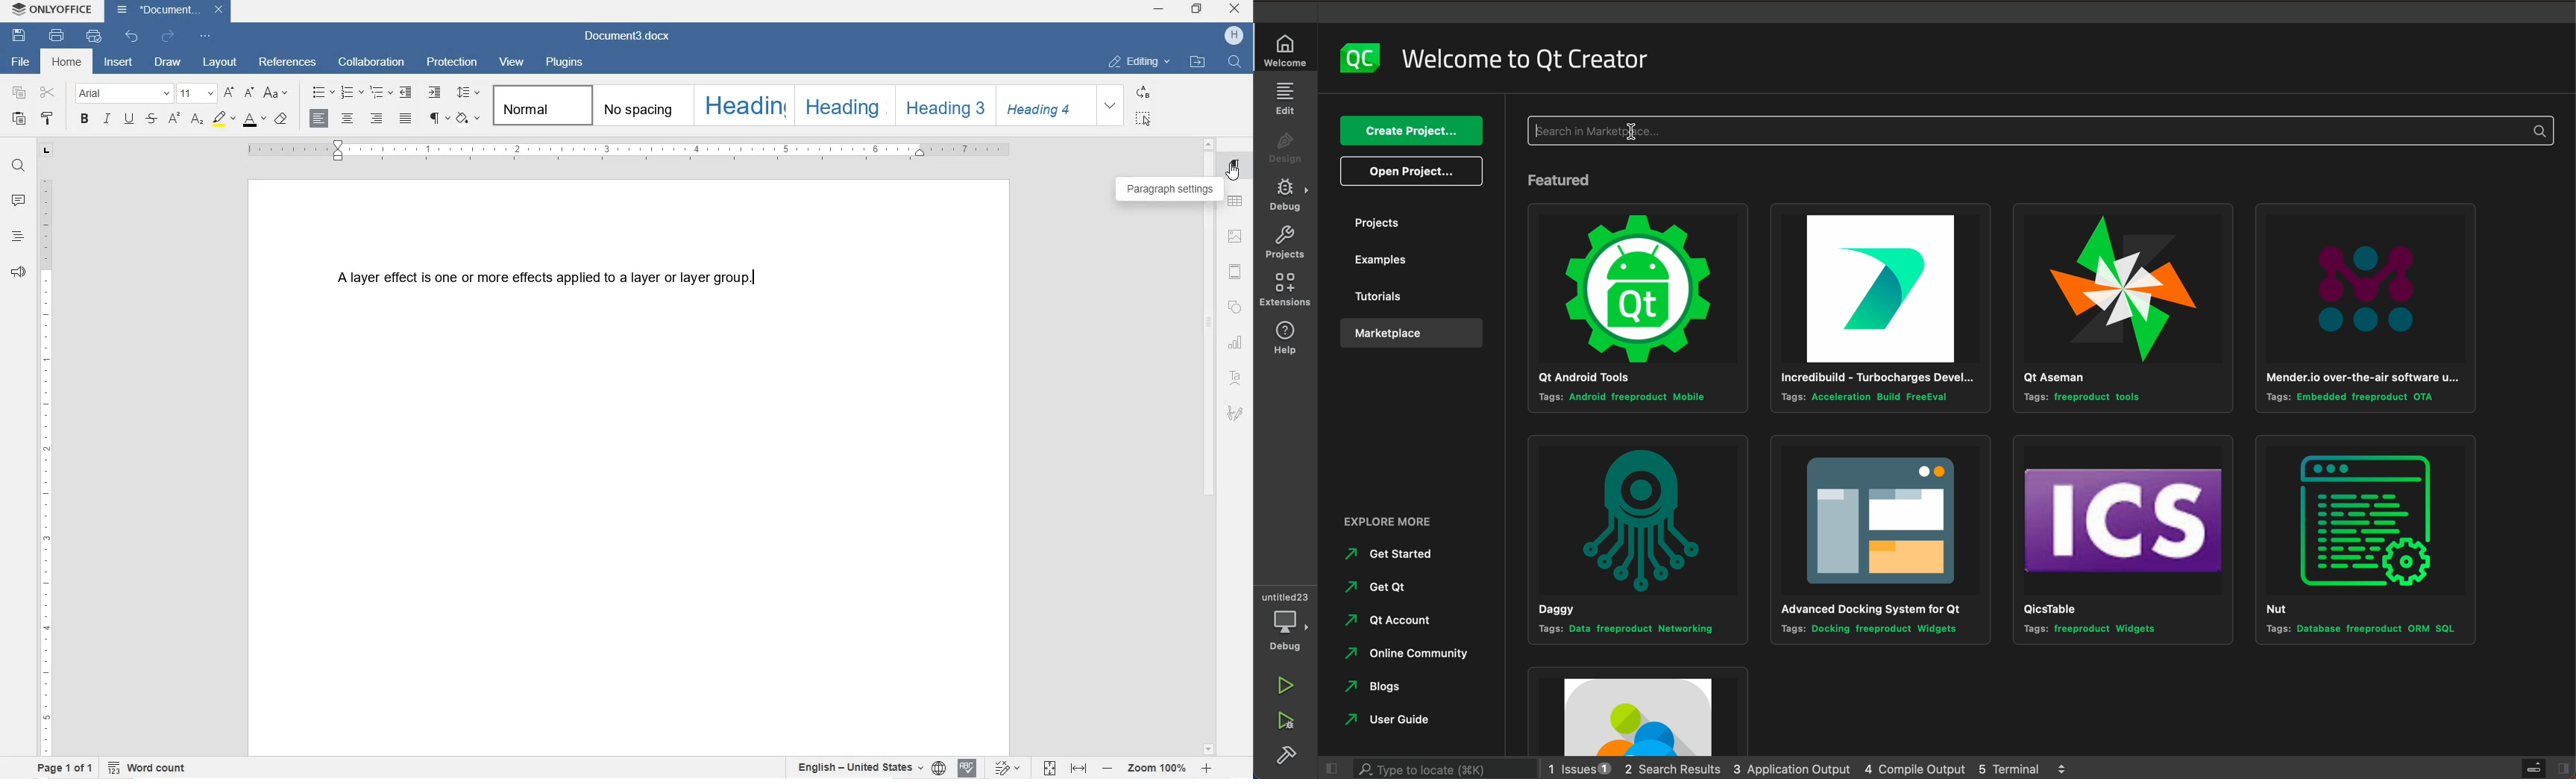 This screenshot has height=784, width=2576. Describe the element at coordinates (373, 63) in the screenshot. I see `COLLABORATION` at that location.